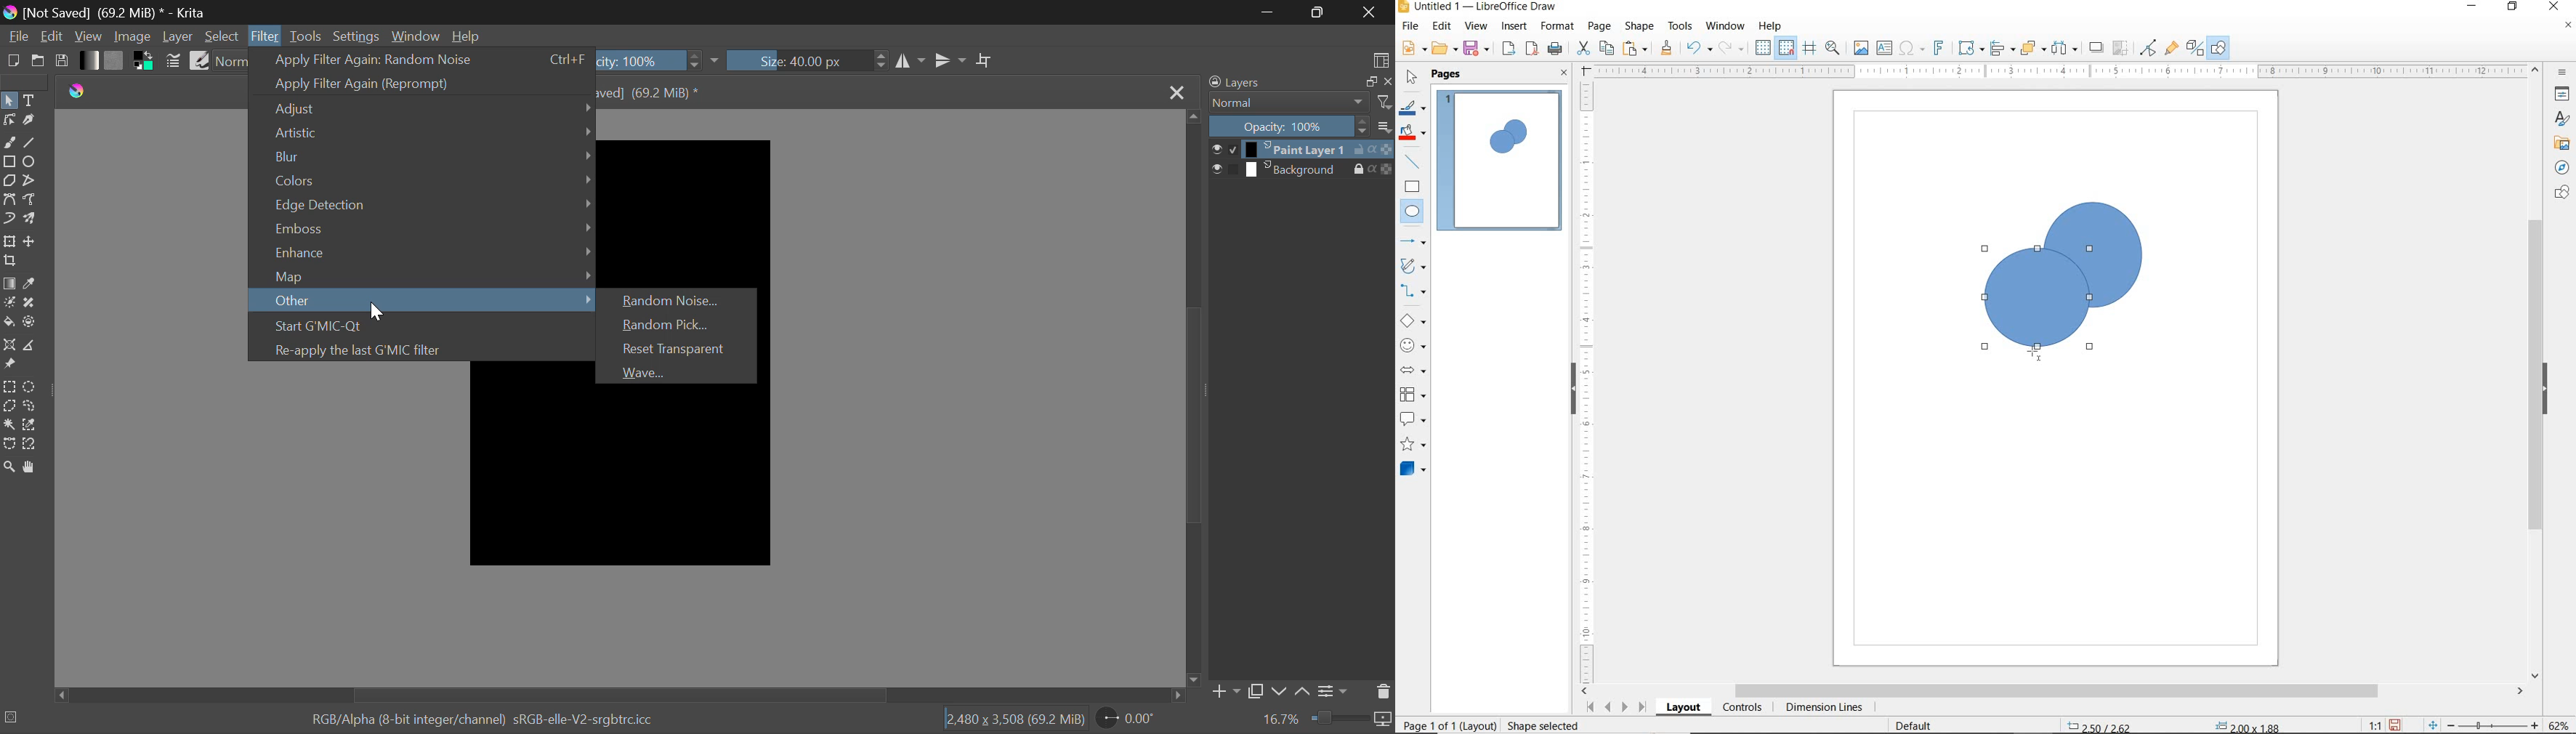 The image size is (2576, 756). Describe the element at coordinates (1412, 368) in the screenshot. I see `BLOCK ARROWS` at that location.